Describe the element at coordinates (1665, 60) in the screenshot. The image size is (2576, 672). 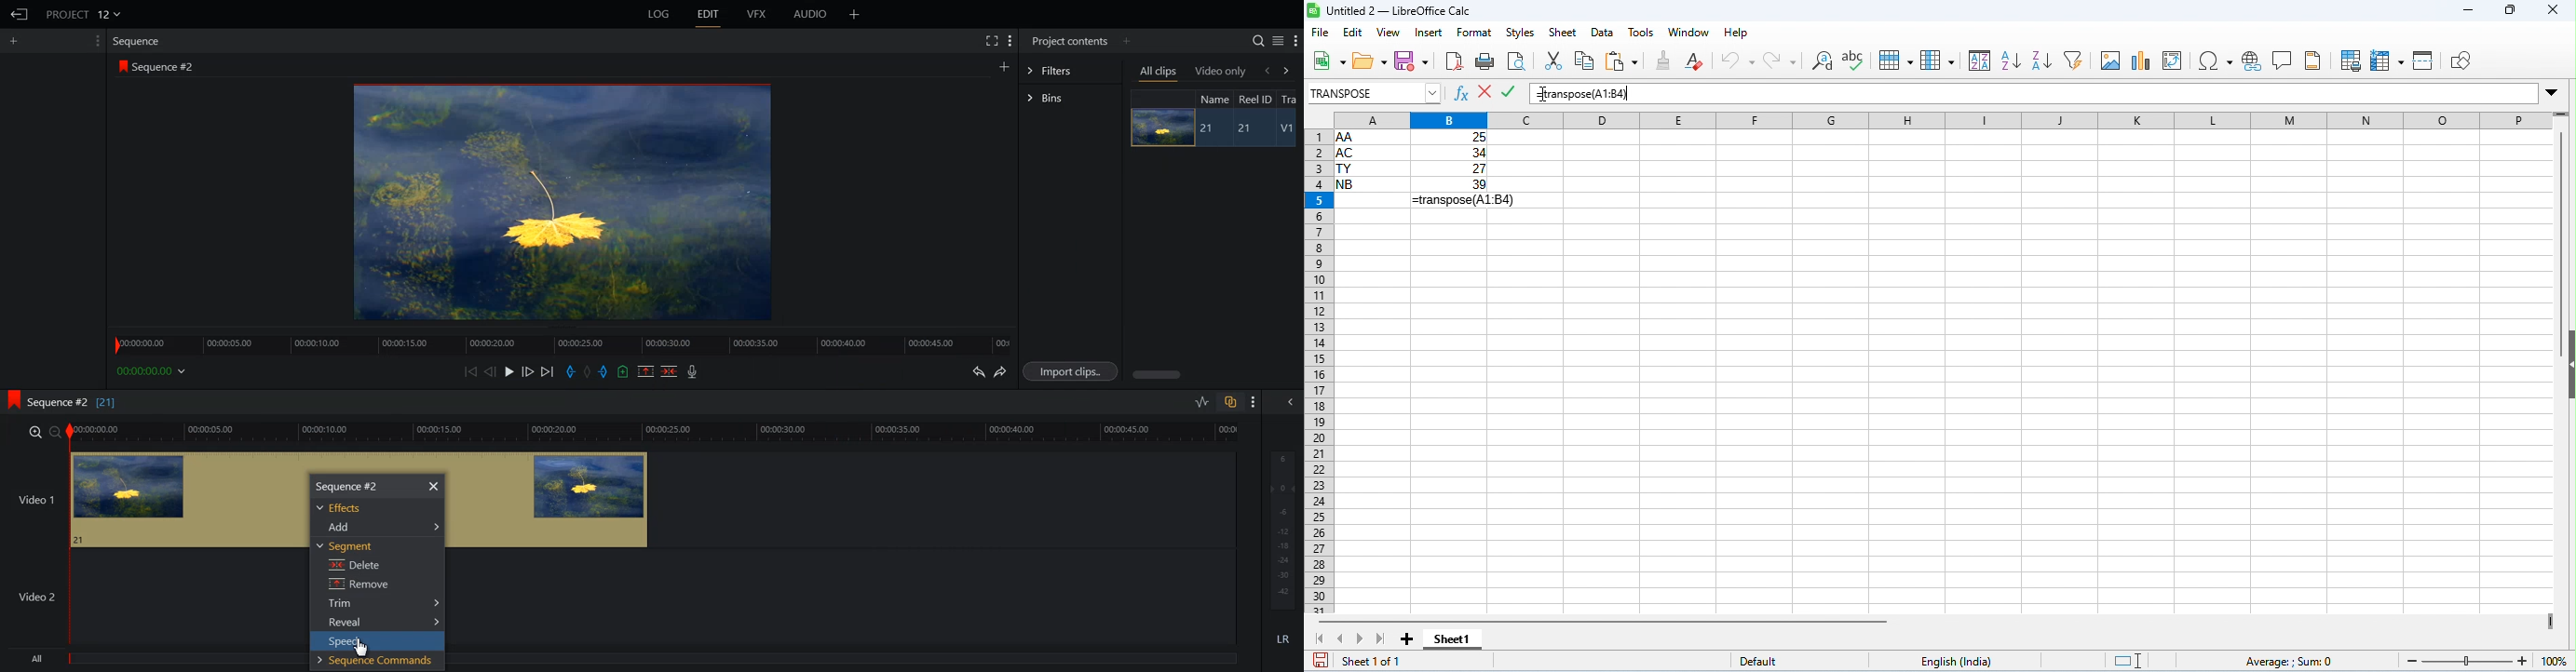
I see `clone` at that location.